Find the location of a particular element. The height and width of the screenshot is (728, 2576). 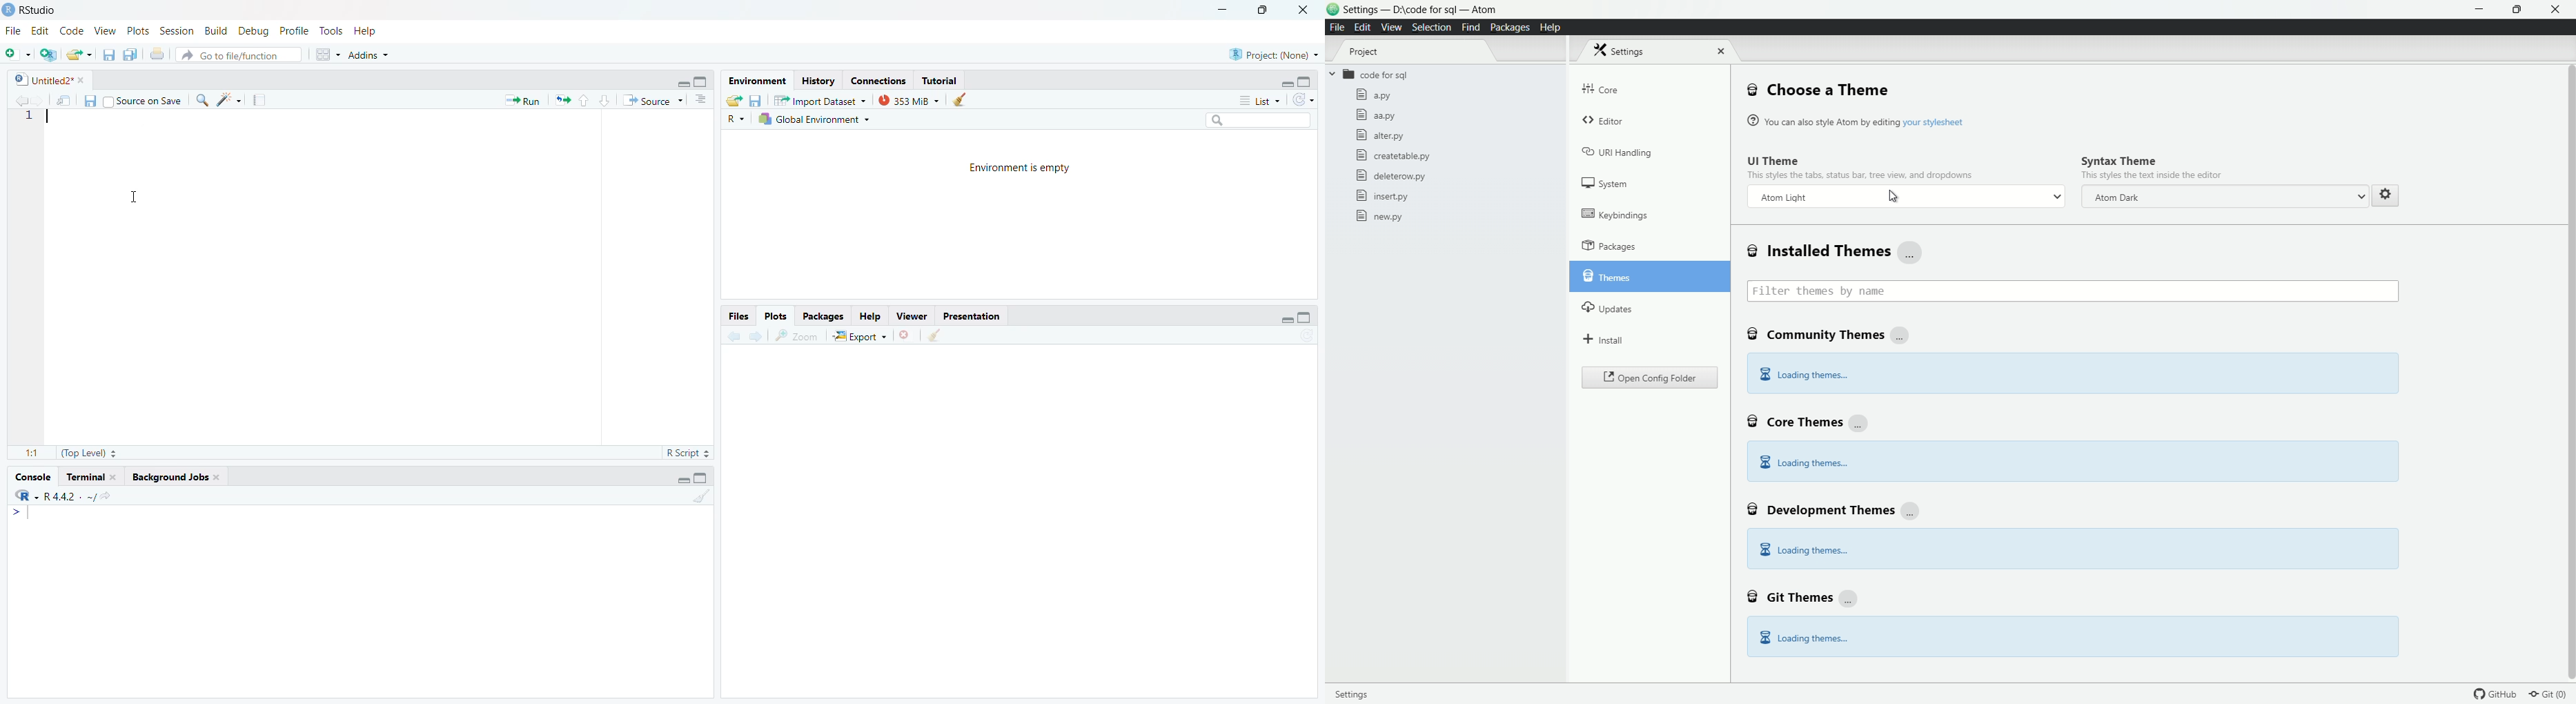

ui theme is located at coordinates (1774, 160).